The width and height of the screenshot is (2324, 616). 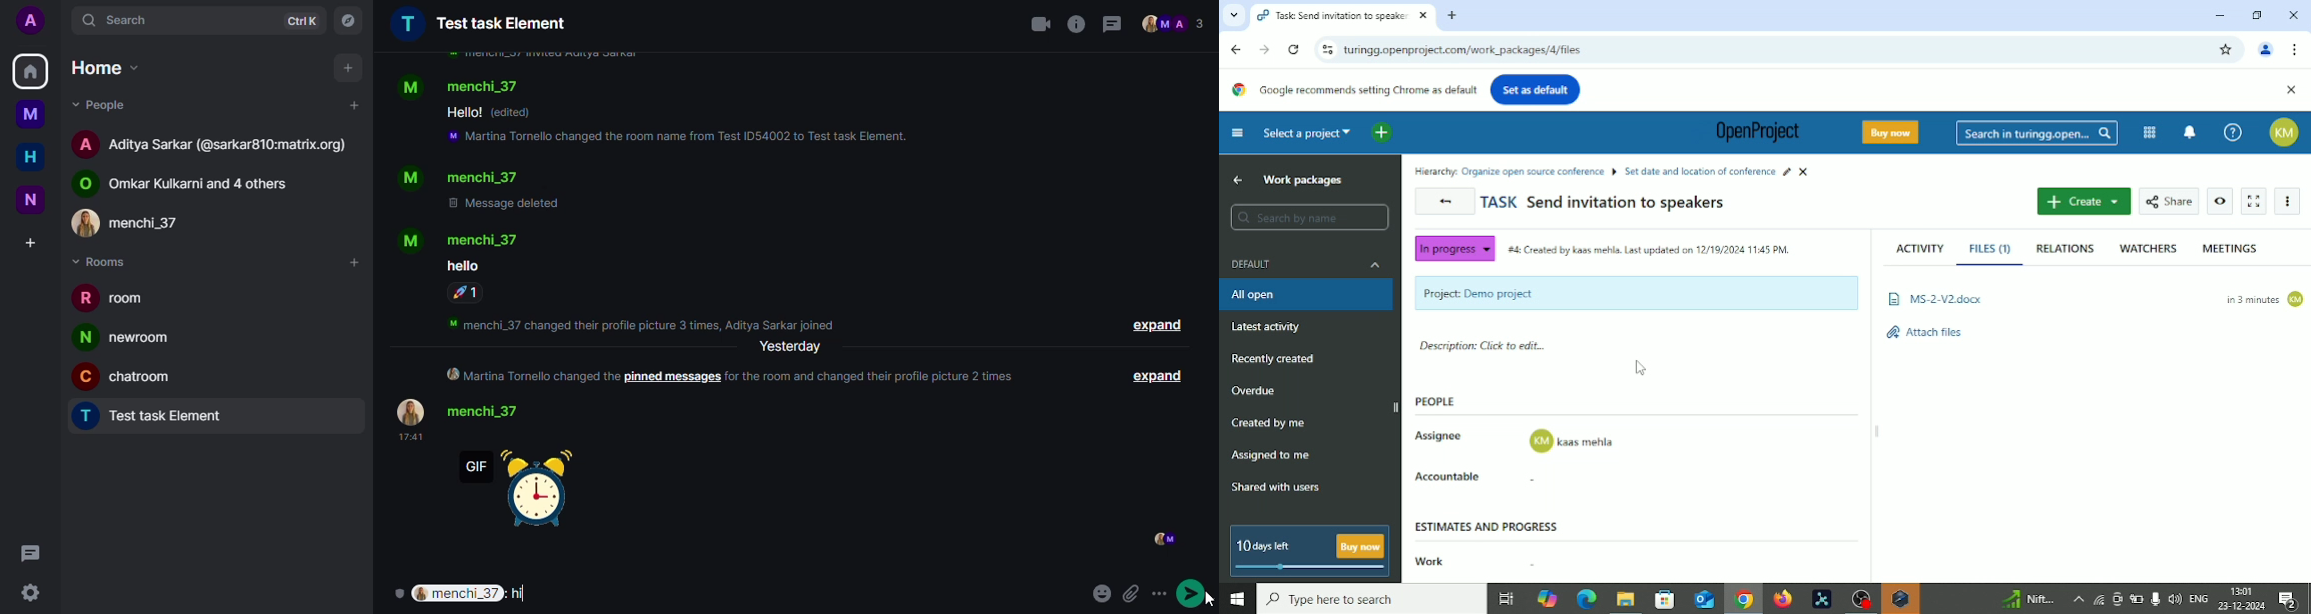 What do you see at coordinates (2291, 91) in the screenshot?
I see `Close` at bounding box center [2291, 91].